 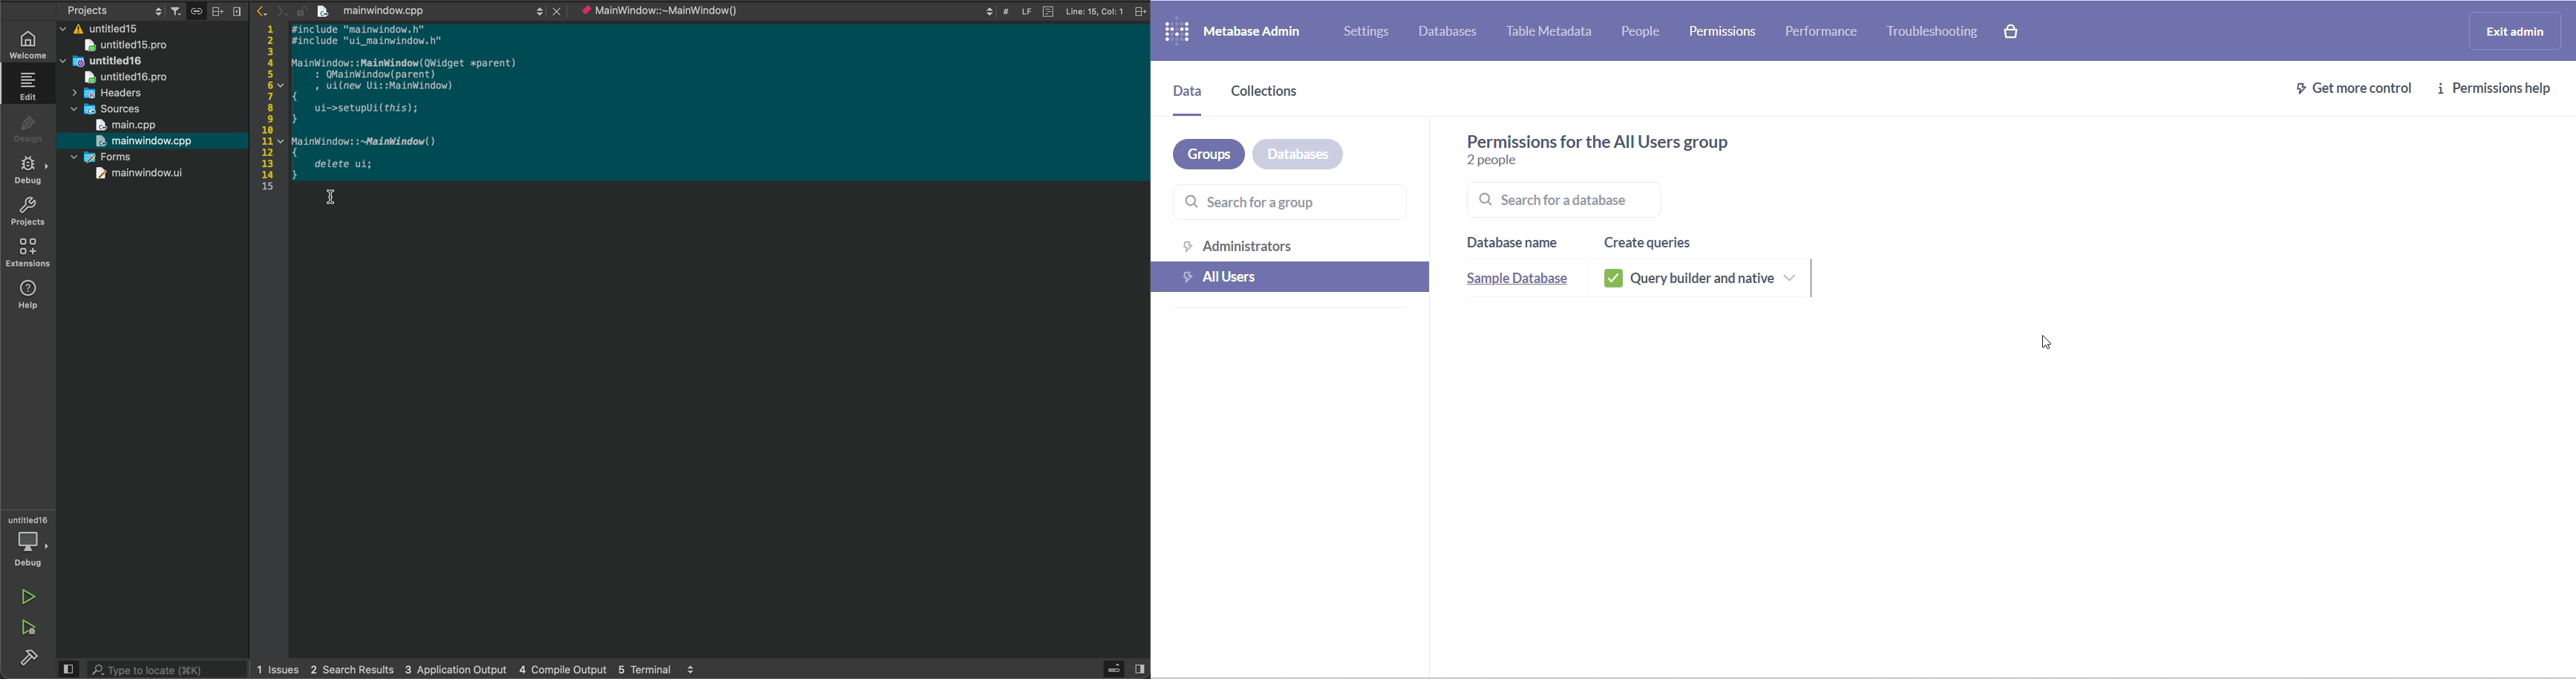 I want to click on debug, so click(x=26, y=169).